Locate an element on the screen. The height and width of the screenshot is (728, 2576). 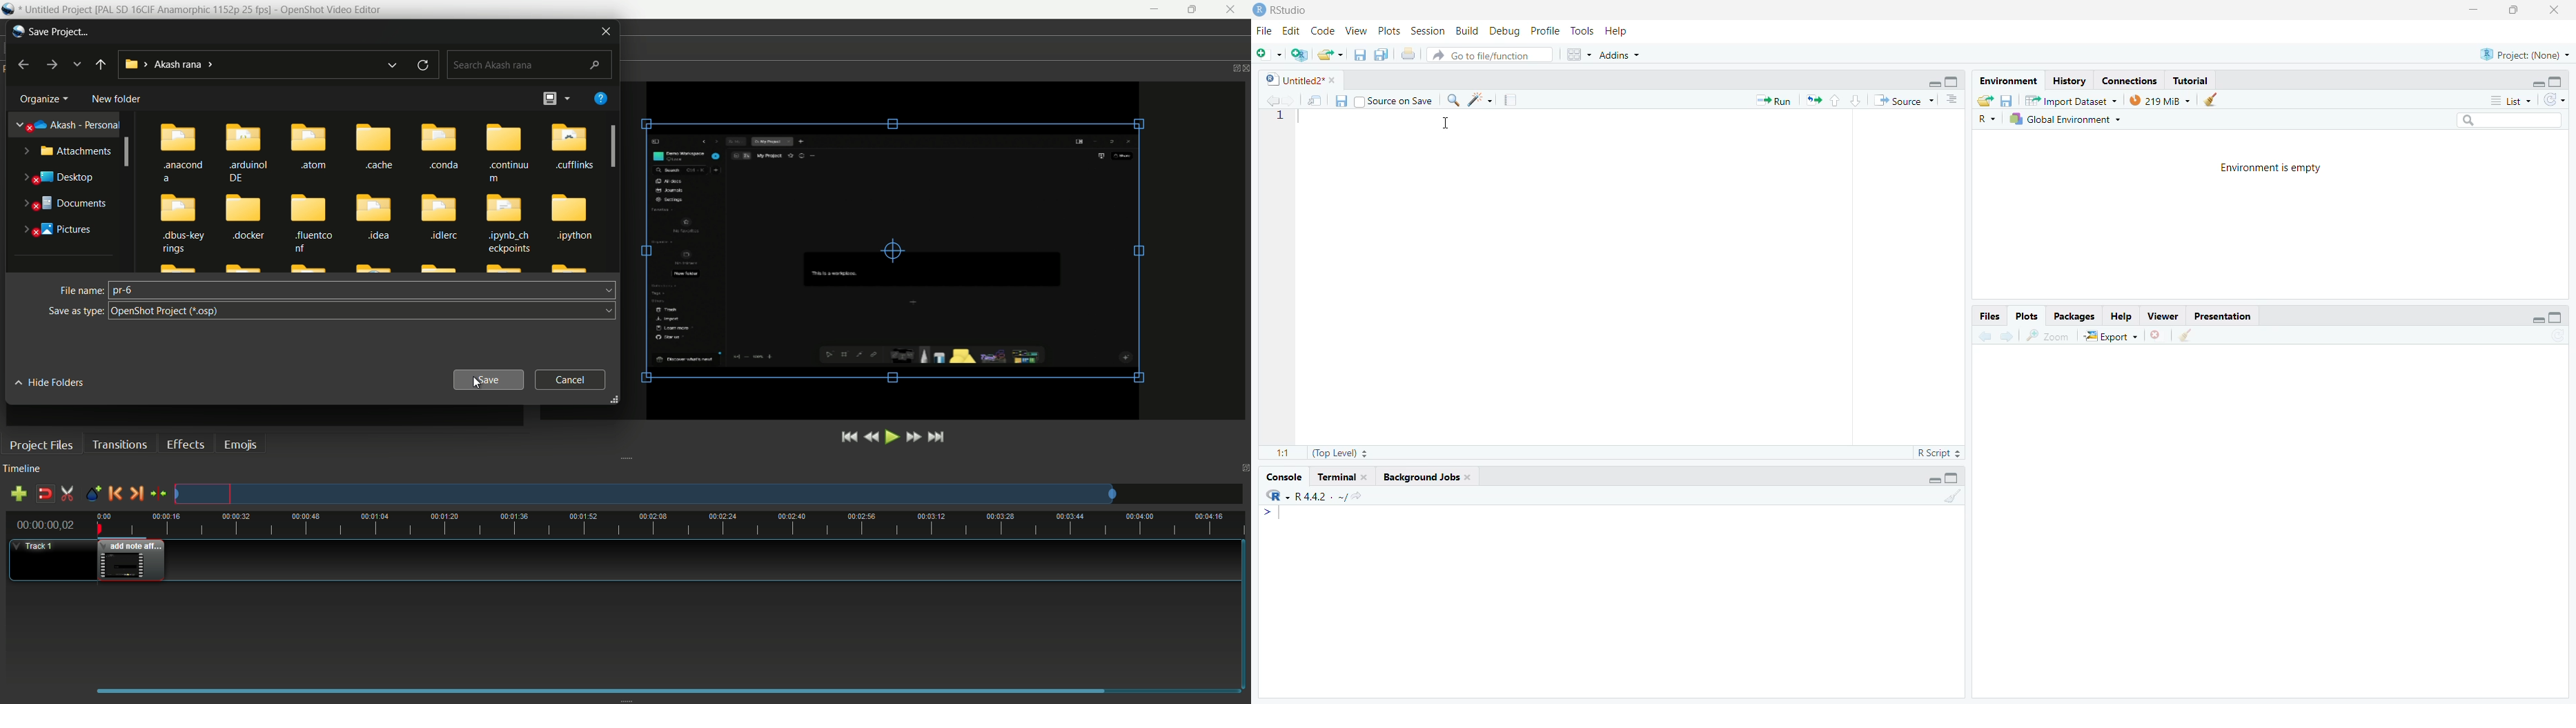
Project: (None) is located at coordinates (2524, 53).